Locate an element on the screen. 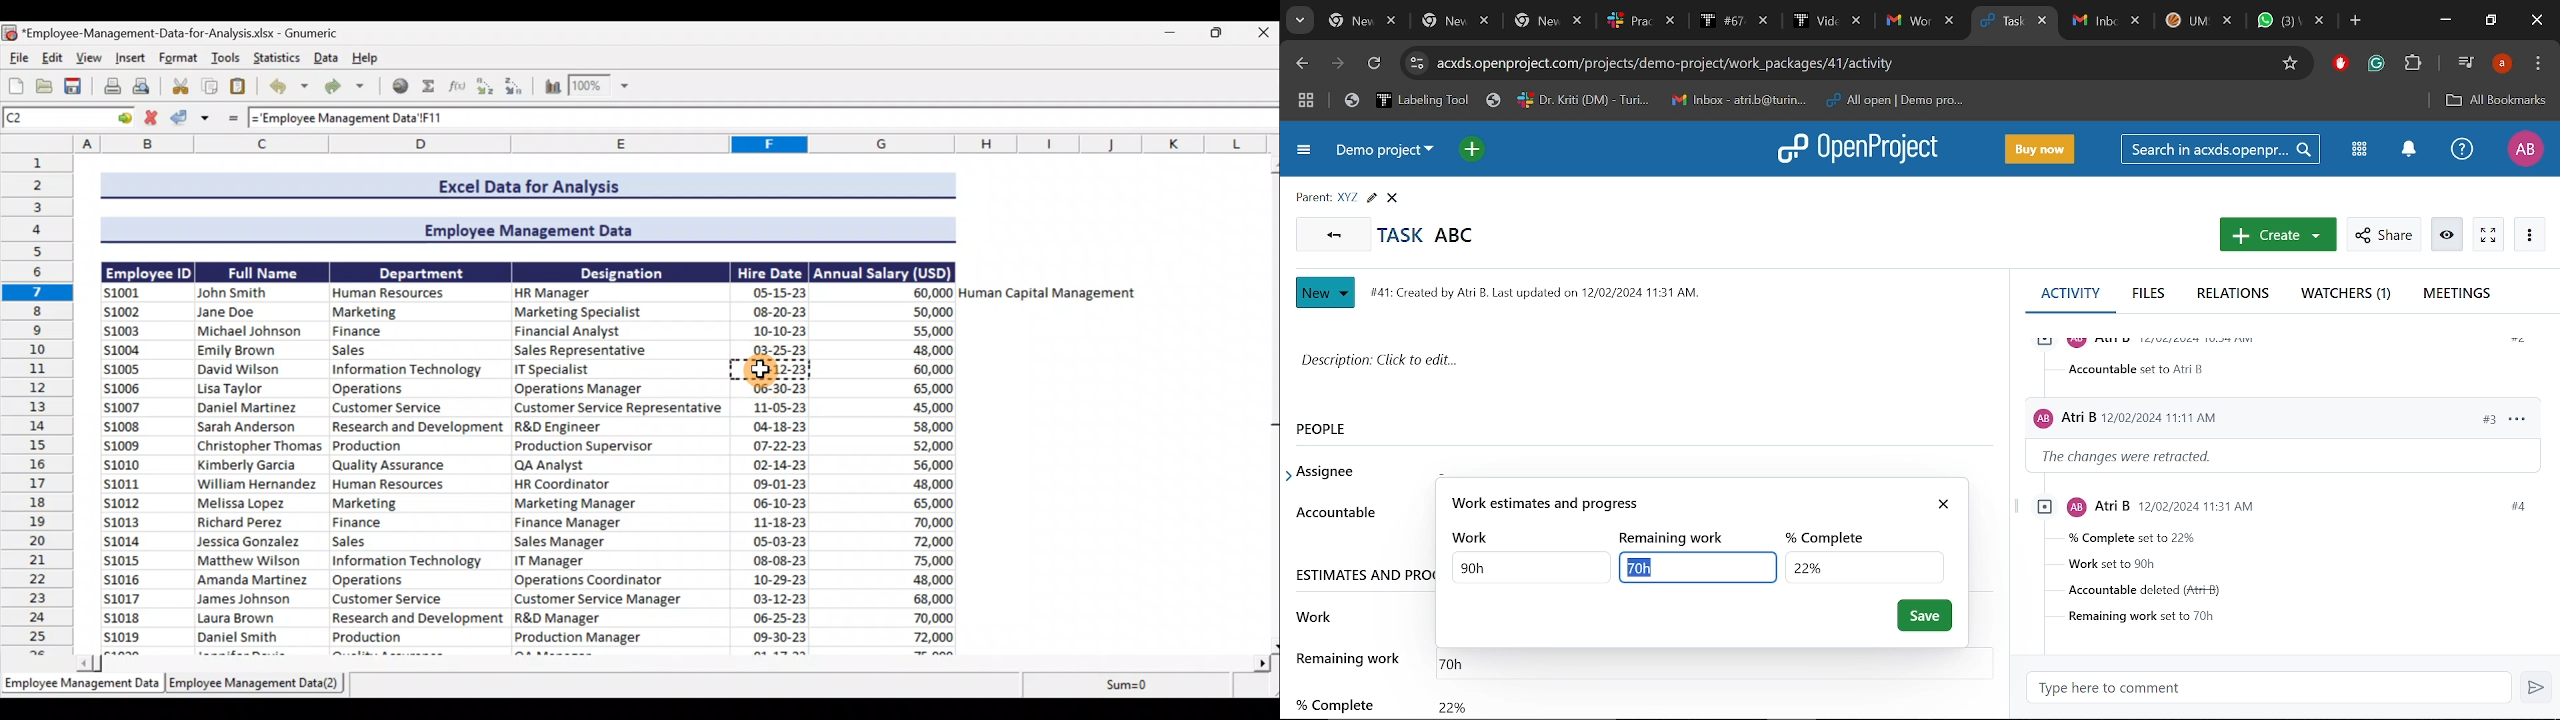 The image size is (2576, 728). Tab groups is located at coordinates (1306, 102).